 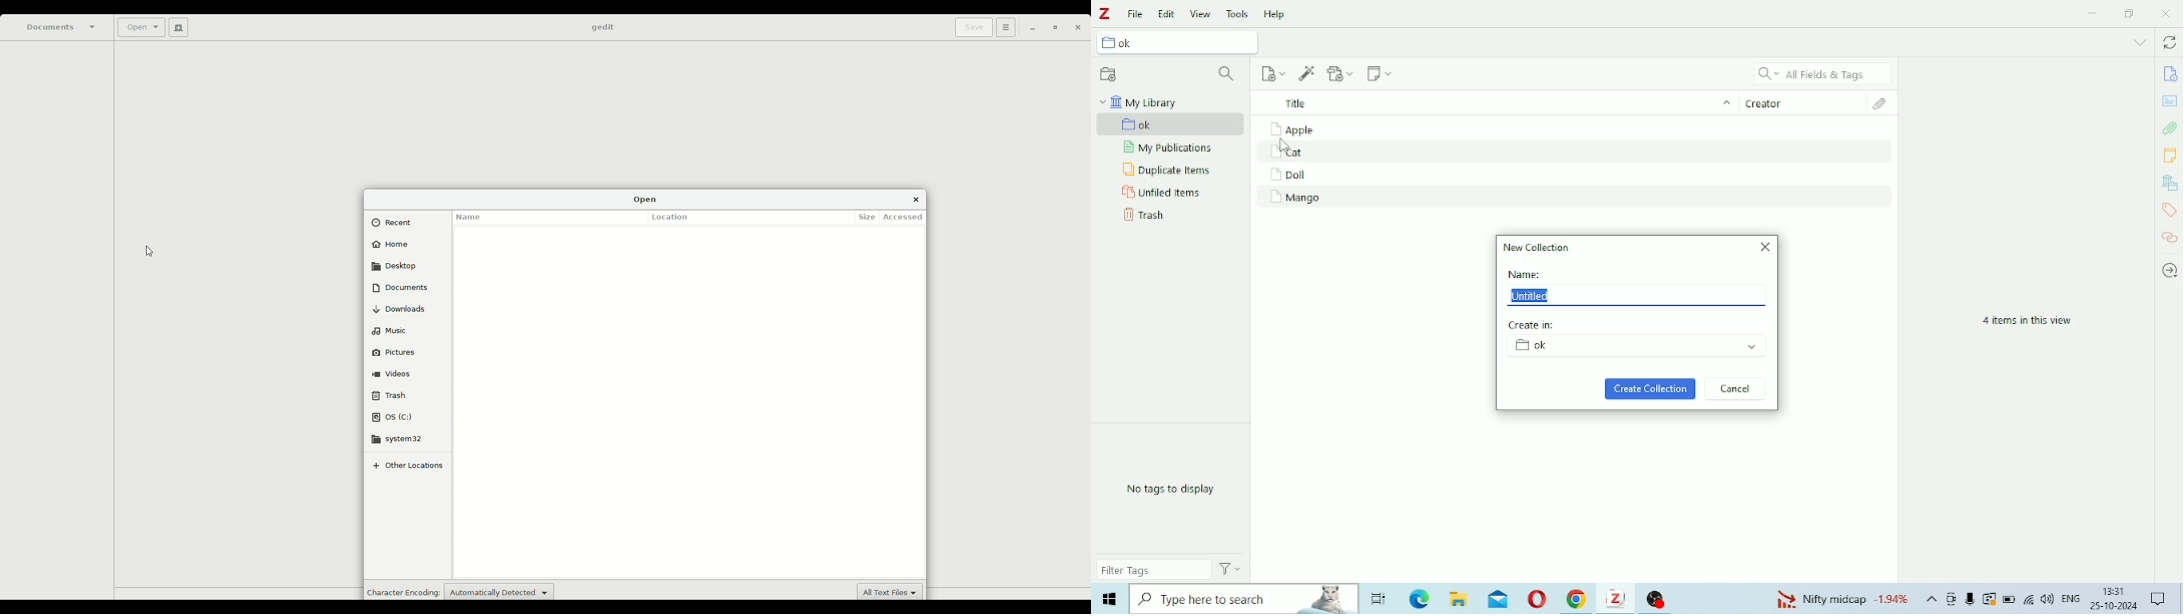 What do you see at coordinates (1886, 104) in the screenshot?
I see `Attachments` at bounding box center [1886, 104].